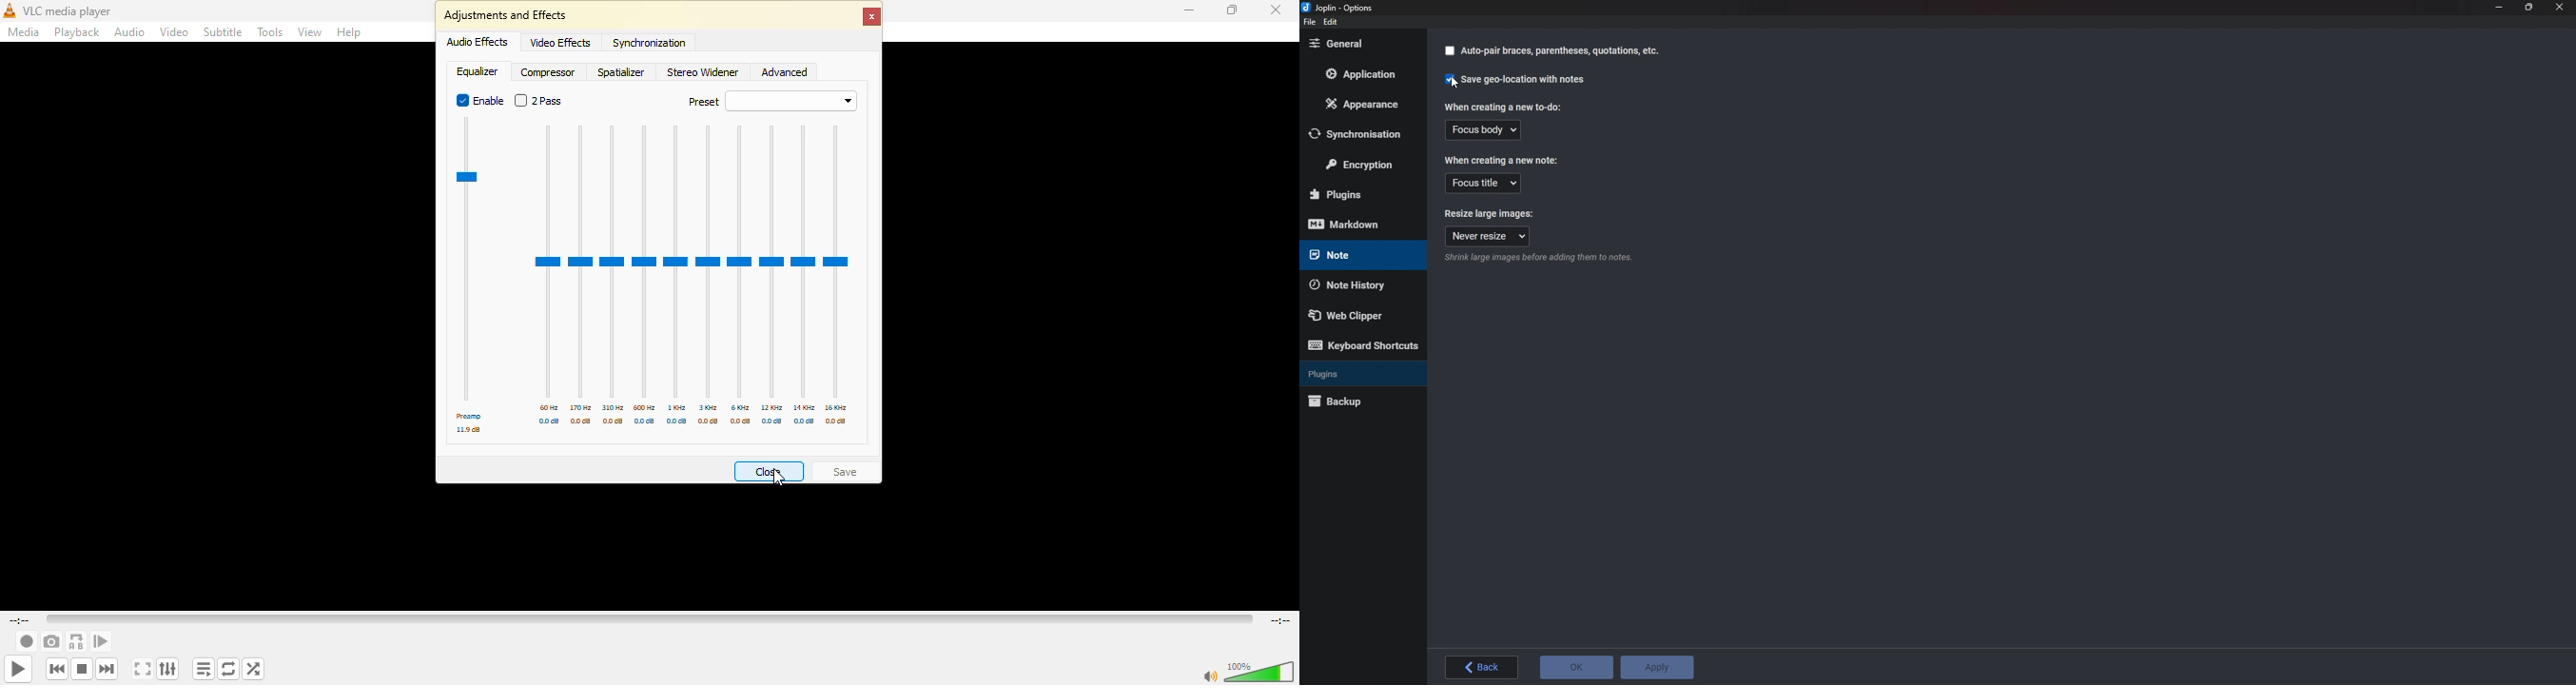 The width and height of the screenshot is (2576, 700). What do you see at coordinates (643, 263) in the screenshot?
I see `adjustor` at bounding box center [643, 263].